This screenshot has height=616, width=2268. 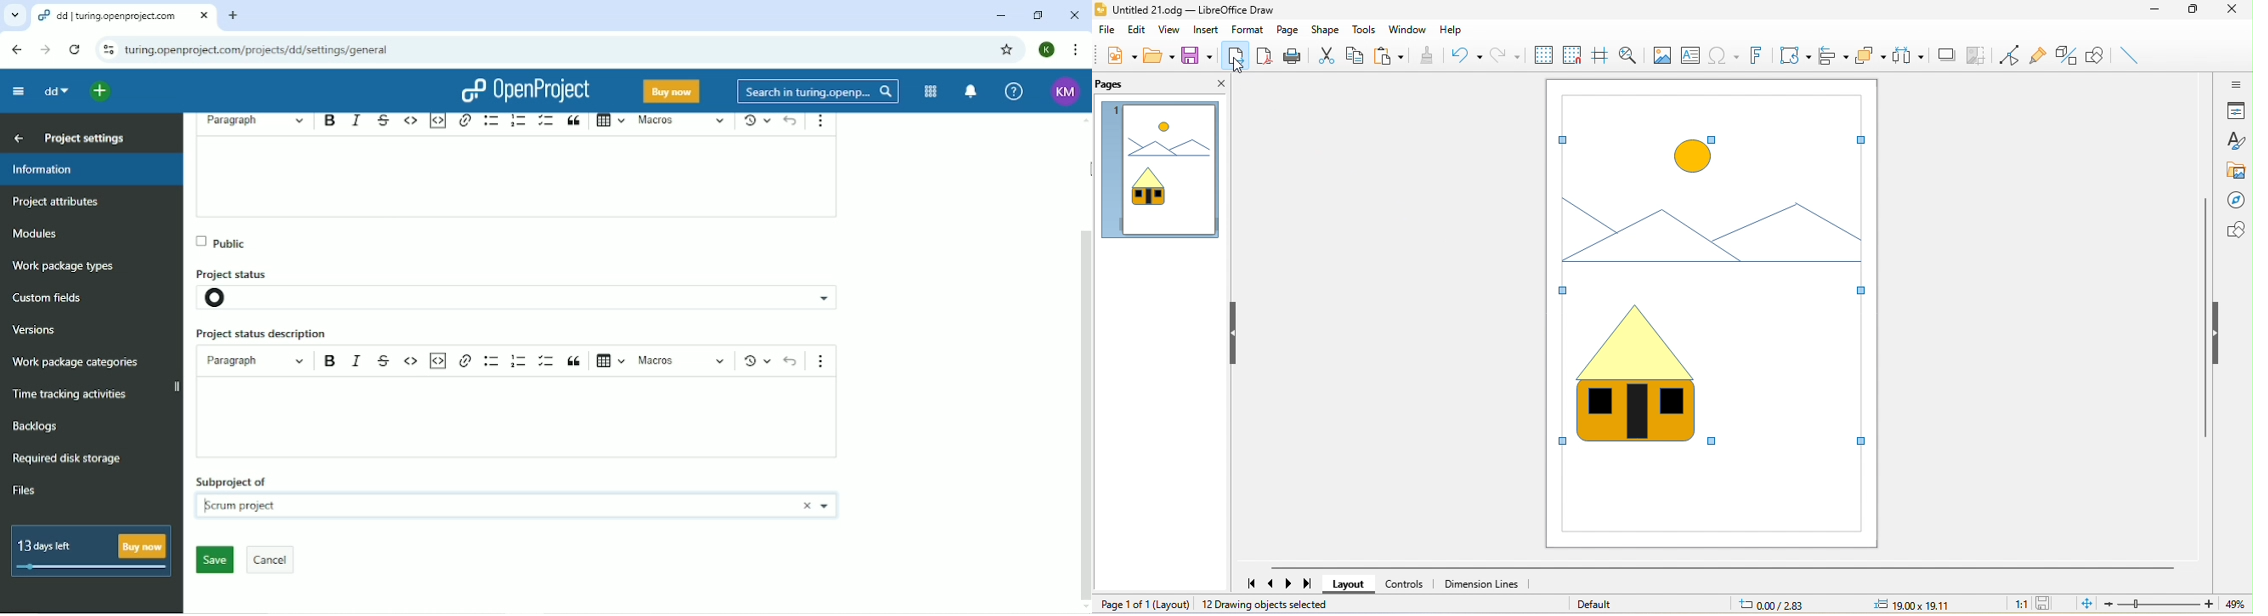 I want to click on display grid, so click(x=1542, y=55).